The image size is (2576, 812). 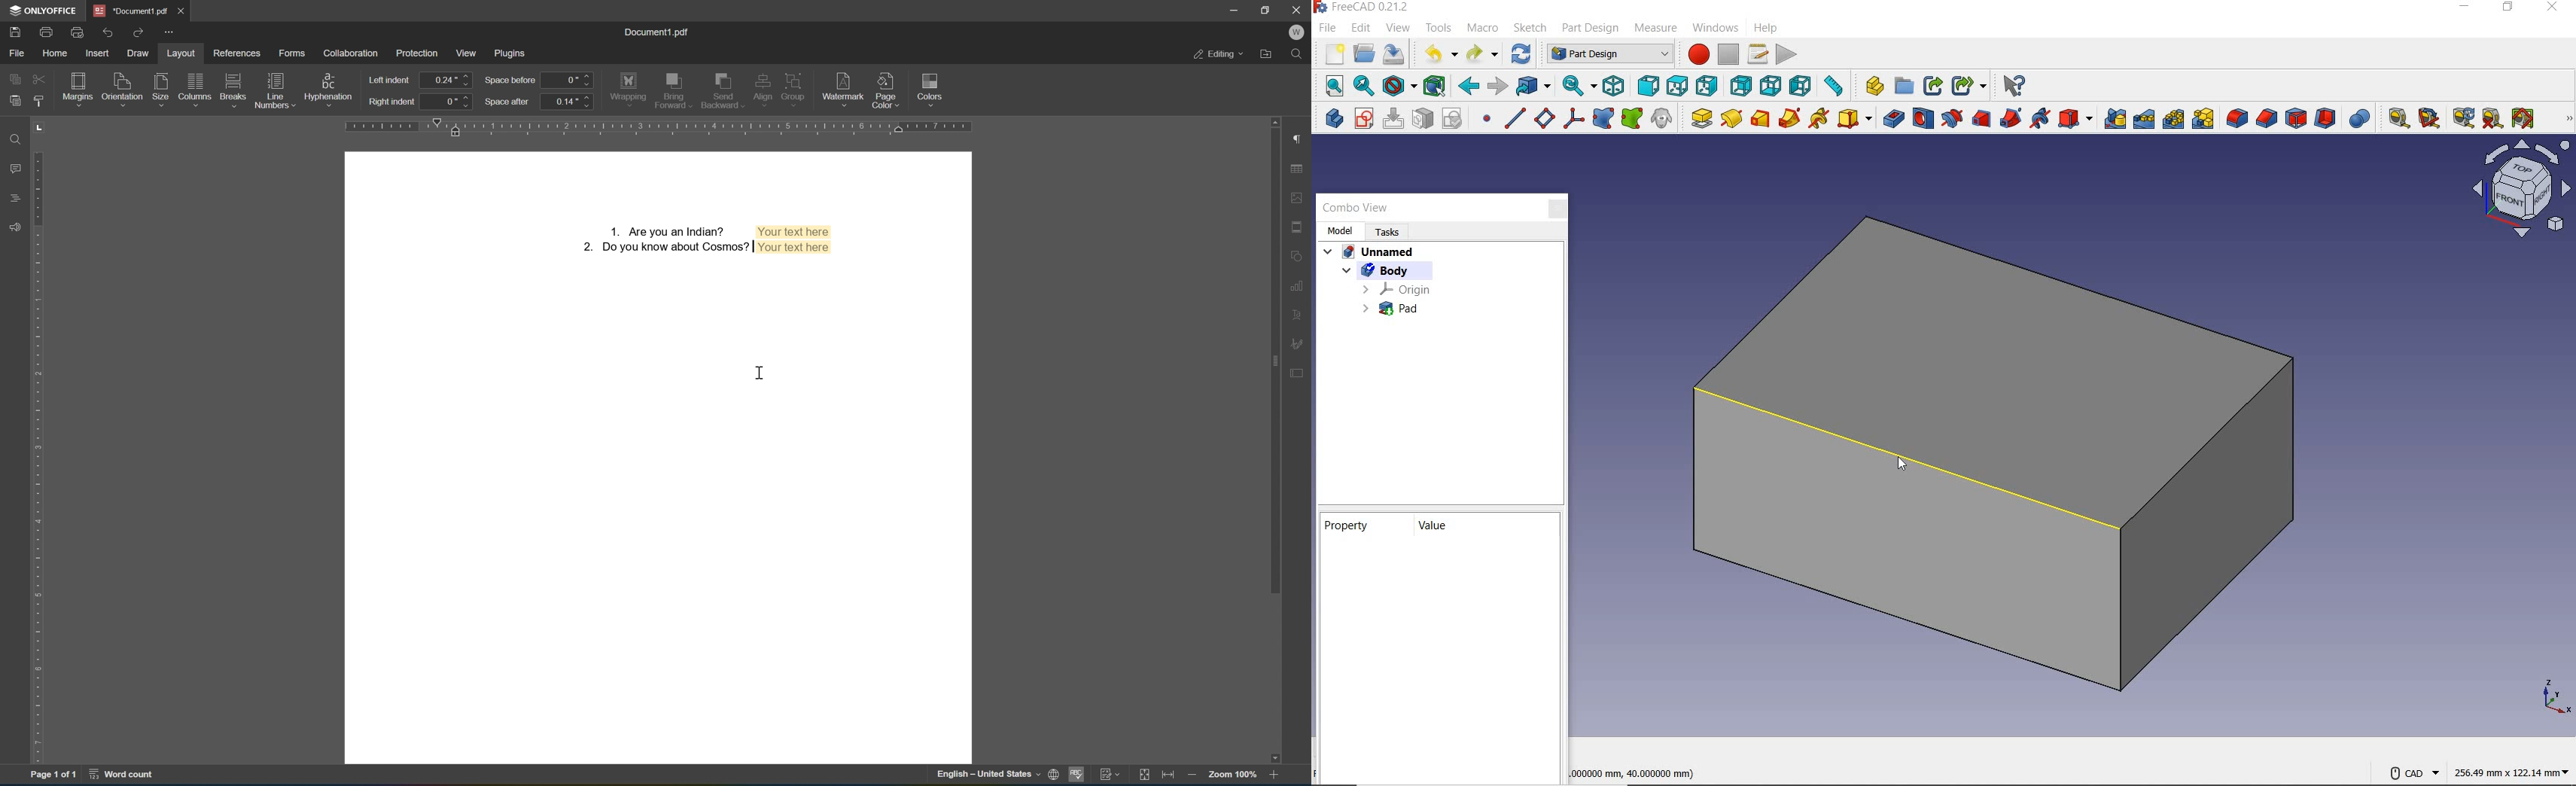 I want to click on redo, so click(x=1484, y=54).